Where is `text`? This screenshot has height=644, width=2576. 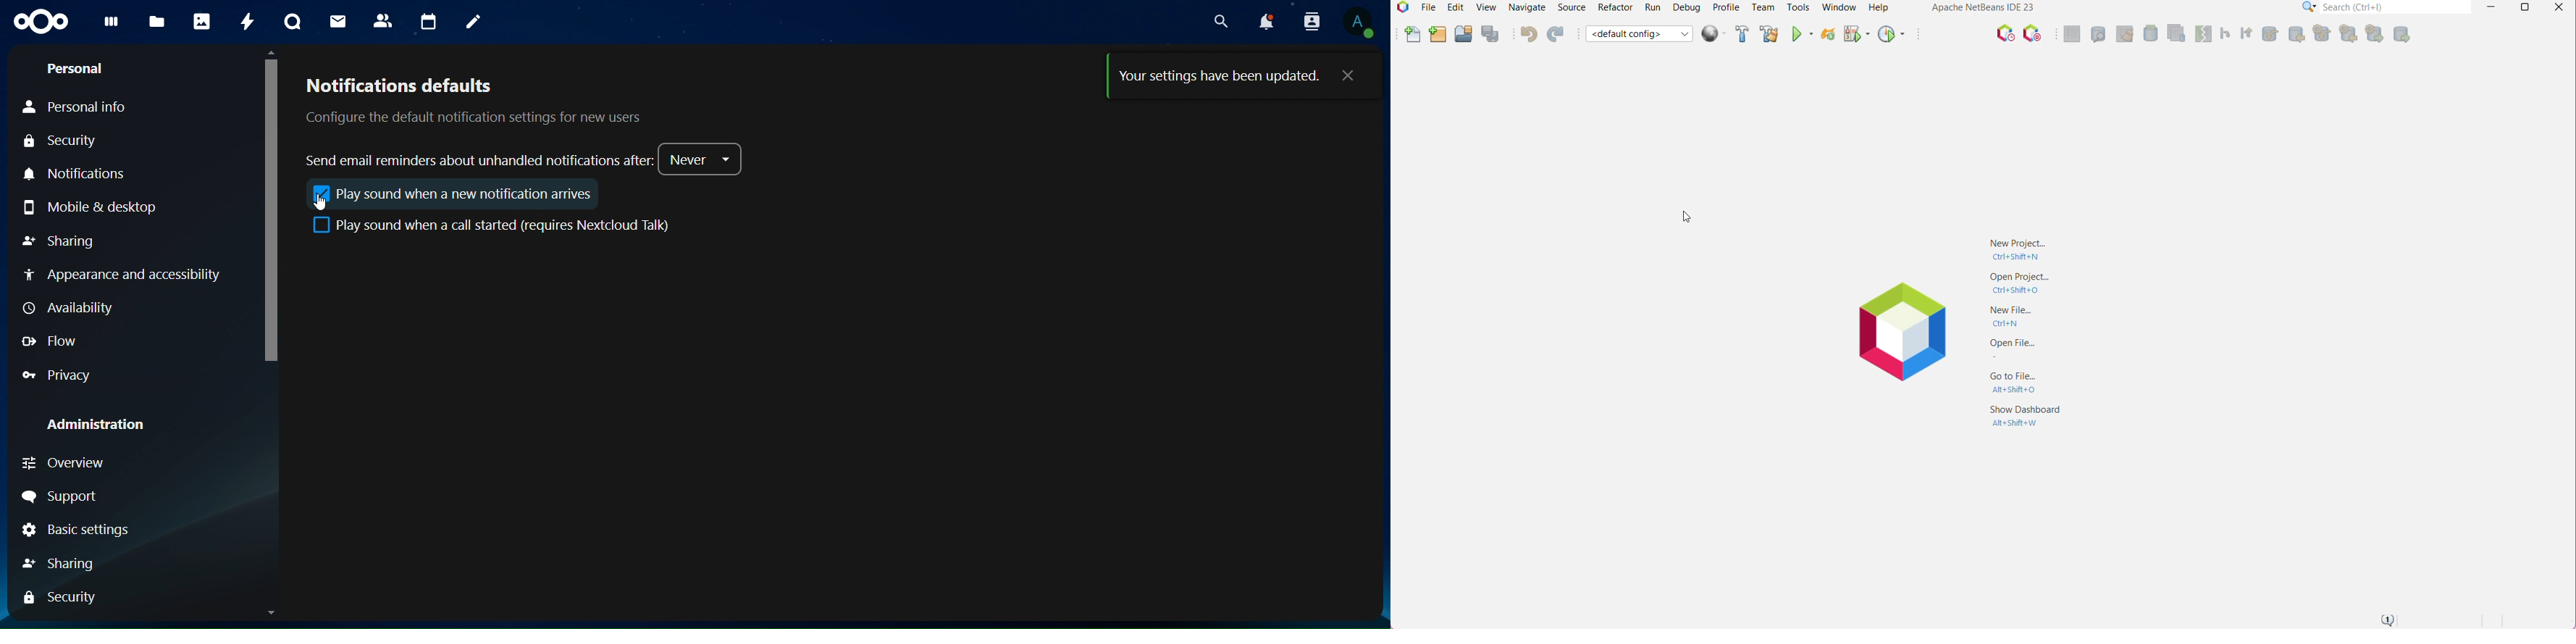 text is located at coordinates (1221, 77).